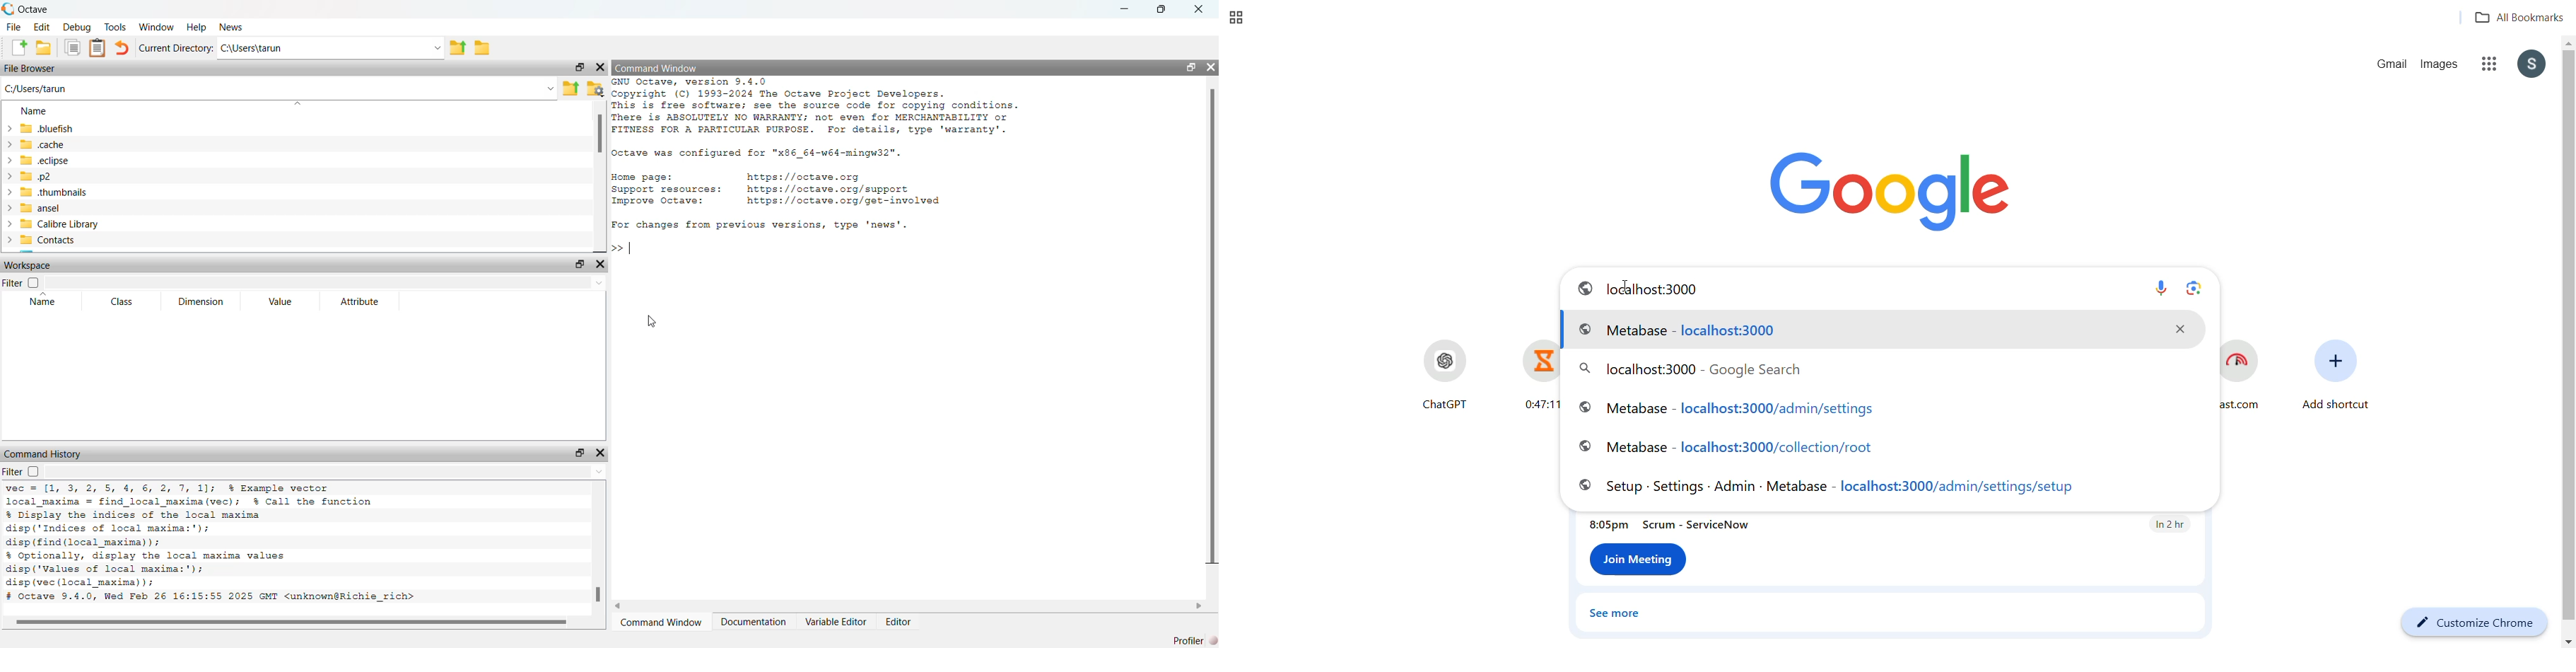 The height and width of the screenshot is (672, 2576). What do you see at coordinates (898, 621) in the screenshot?
I see `Editor` at bounding box center [898, 621].